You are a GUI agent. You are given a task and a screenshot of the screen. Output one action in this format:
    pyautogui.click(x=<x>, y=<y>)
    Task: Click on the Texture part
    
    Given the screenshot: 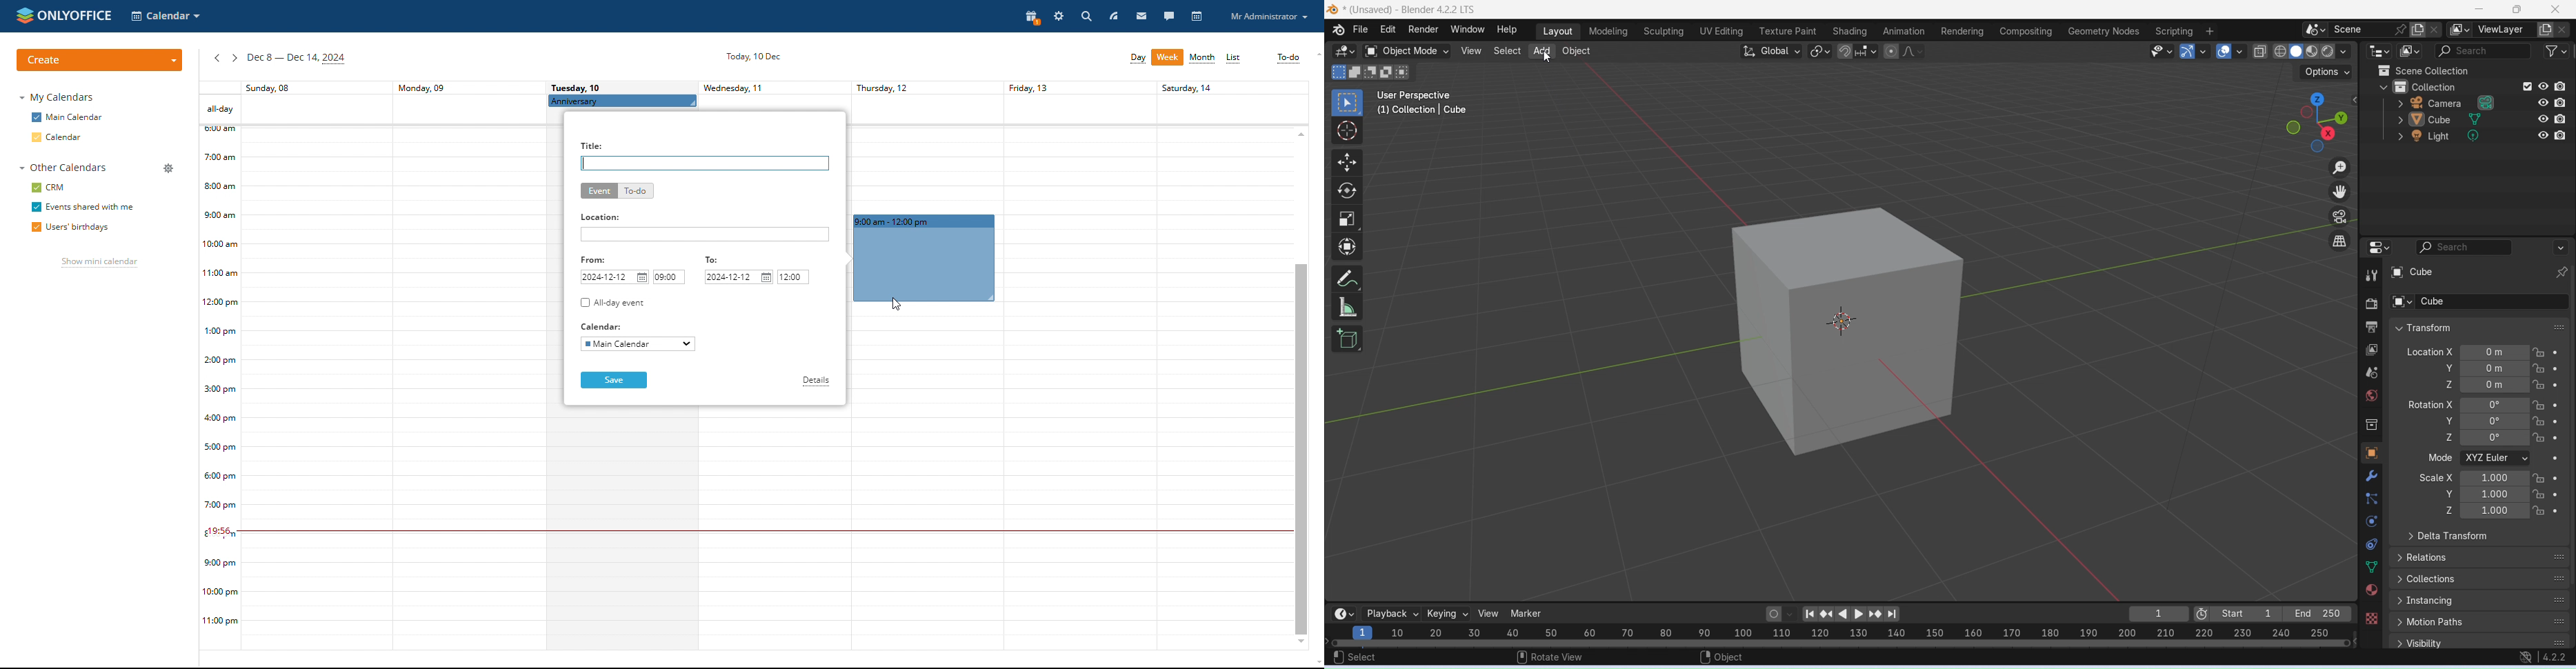 What is the action you would take?
    pyautogui.click(x=1788, y=31)
    